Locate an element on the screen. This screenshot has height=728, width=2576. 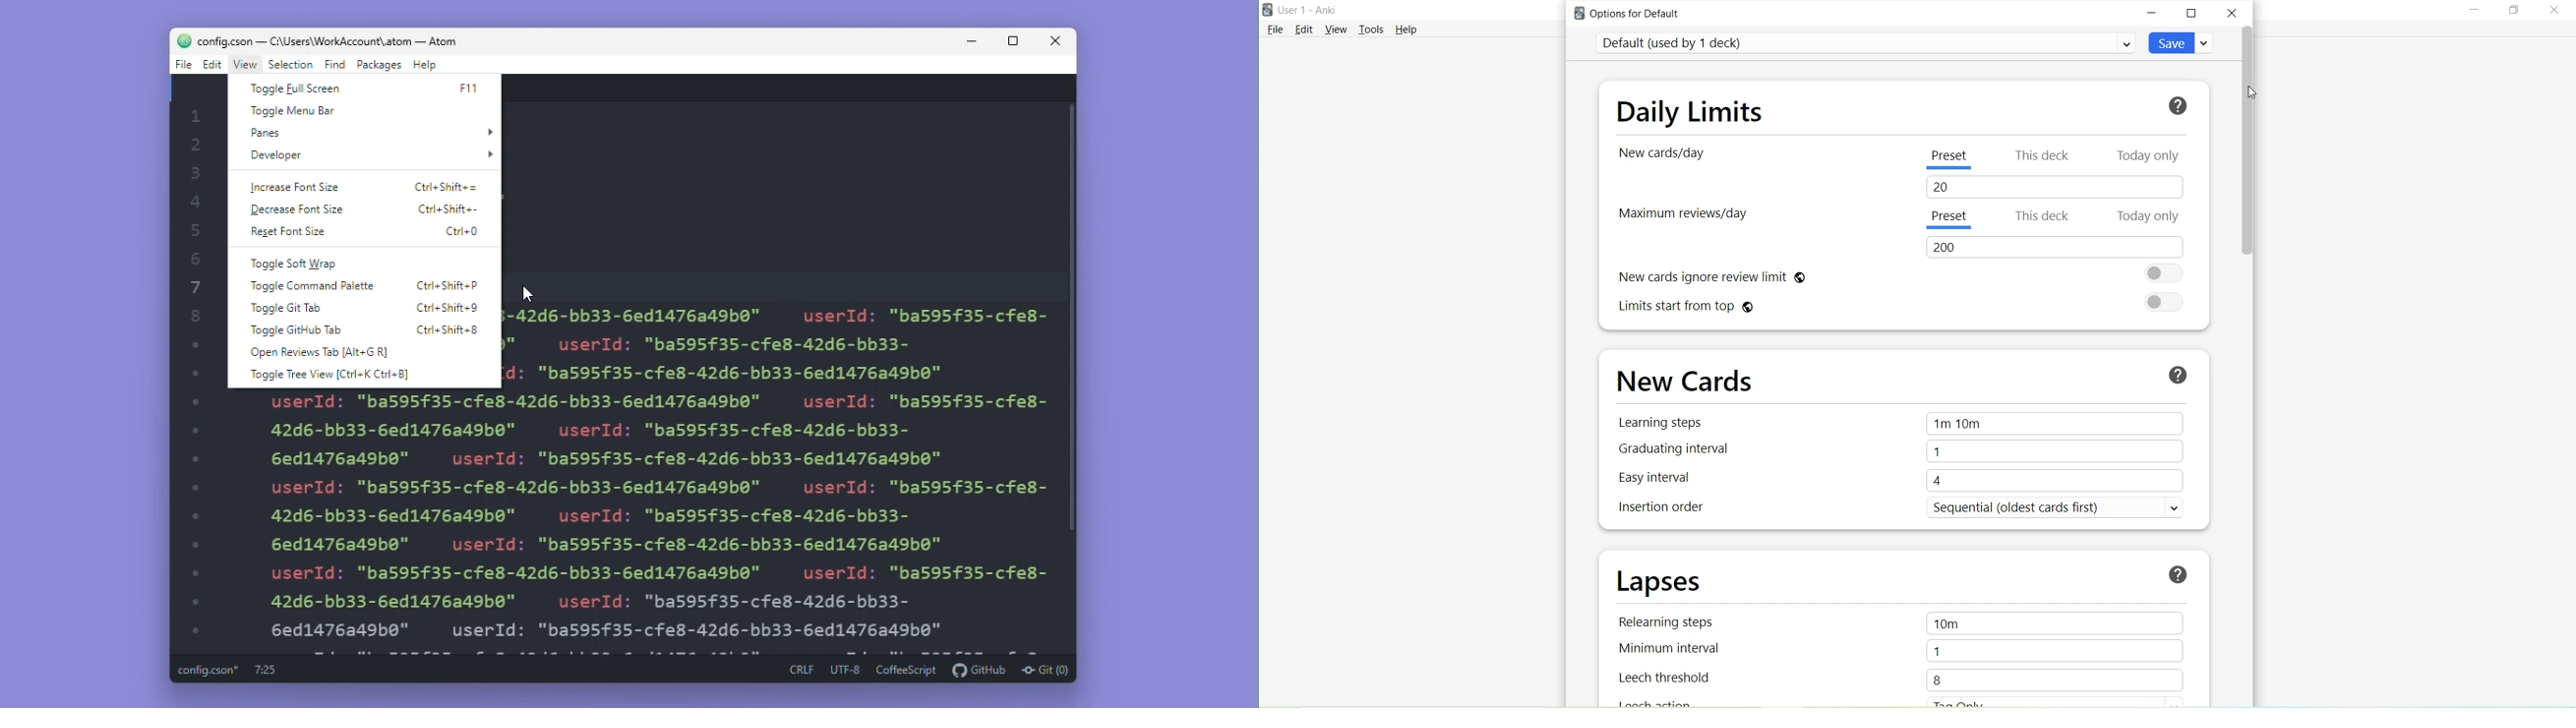
What's this? is located at coordinates (2181, 375).